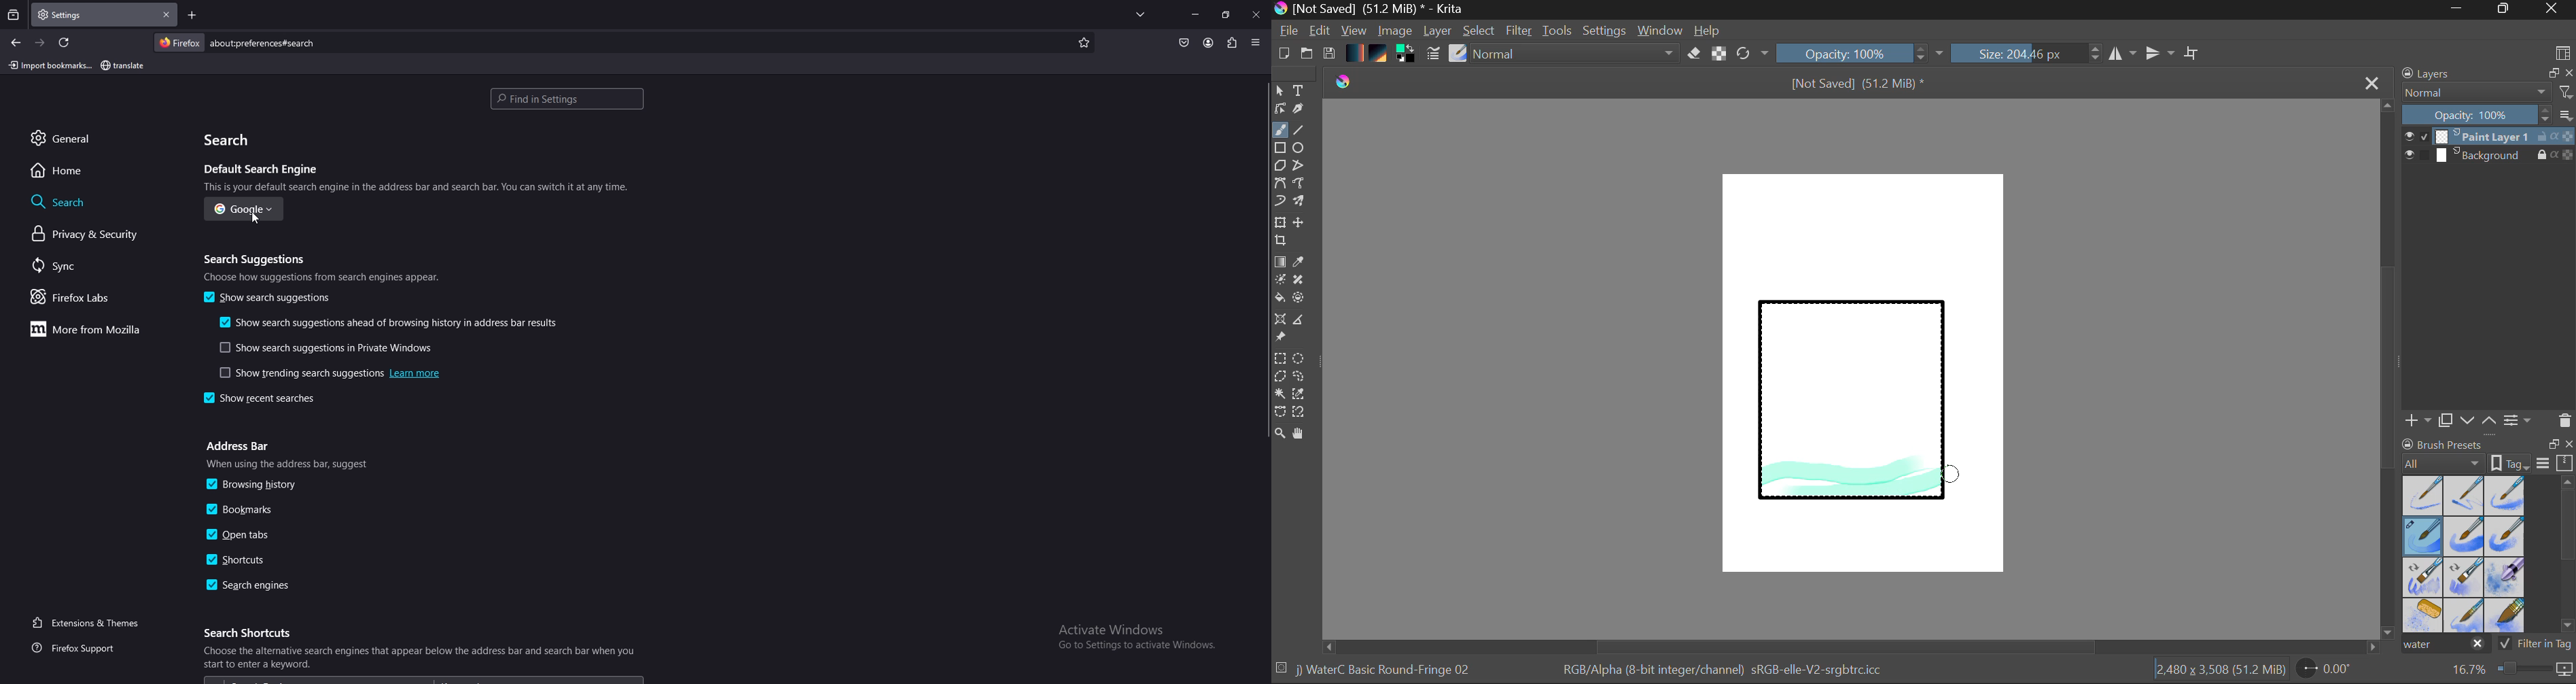 This screenshot has width=2576, height=700. Describe the element at coordinates (2469, 421) in the screenshot. I see `Move Layer Down` at that location.